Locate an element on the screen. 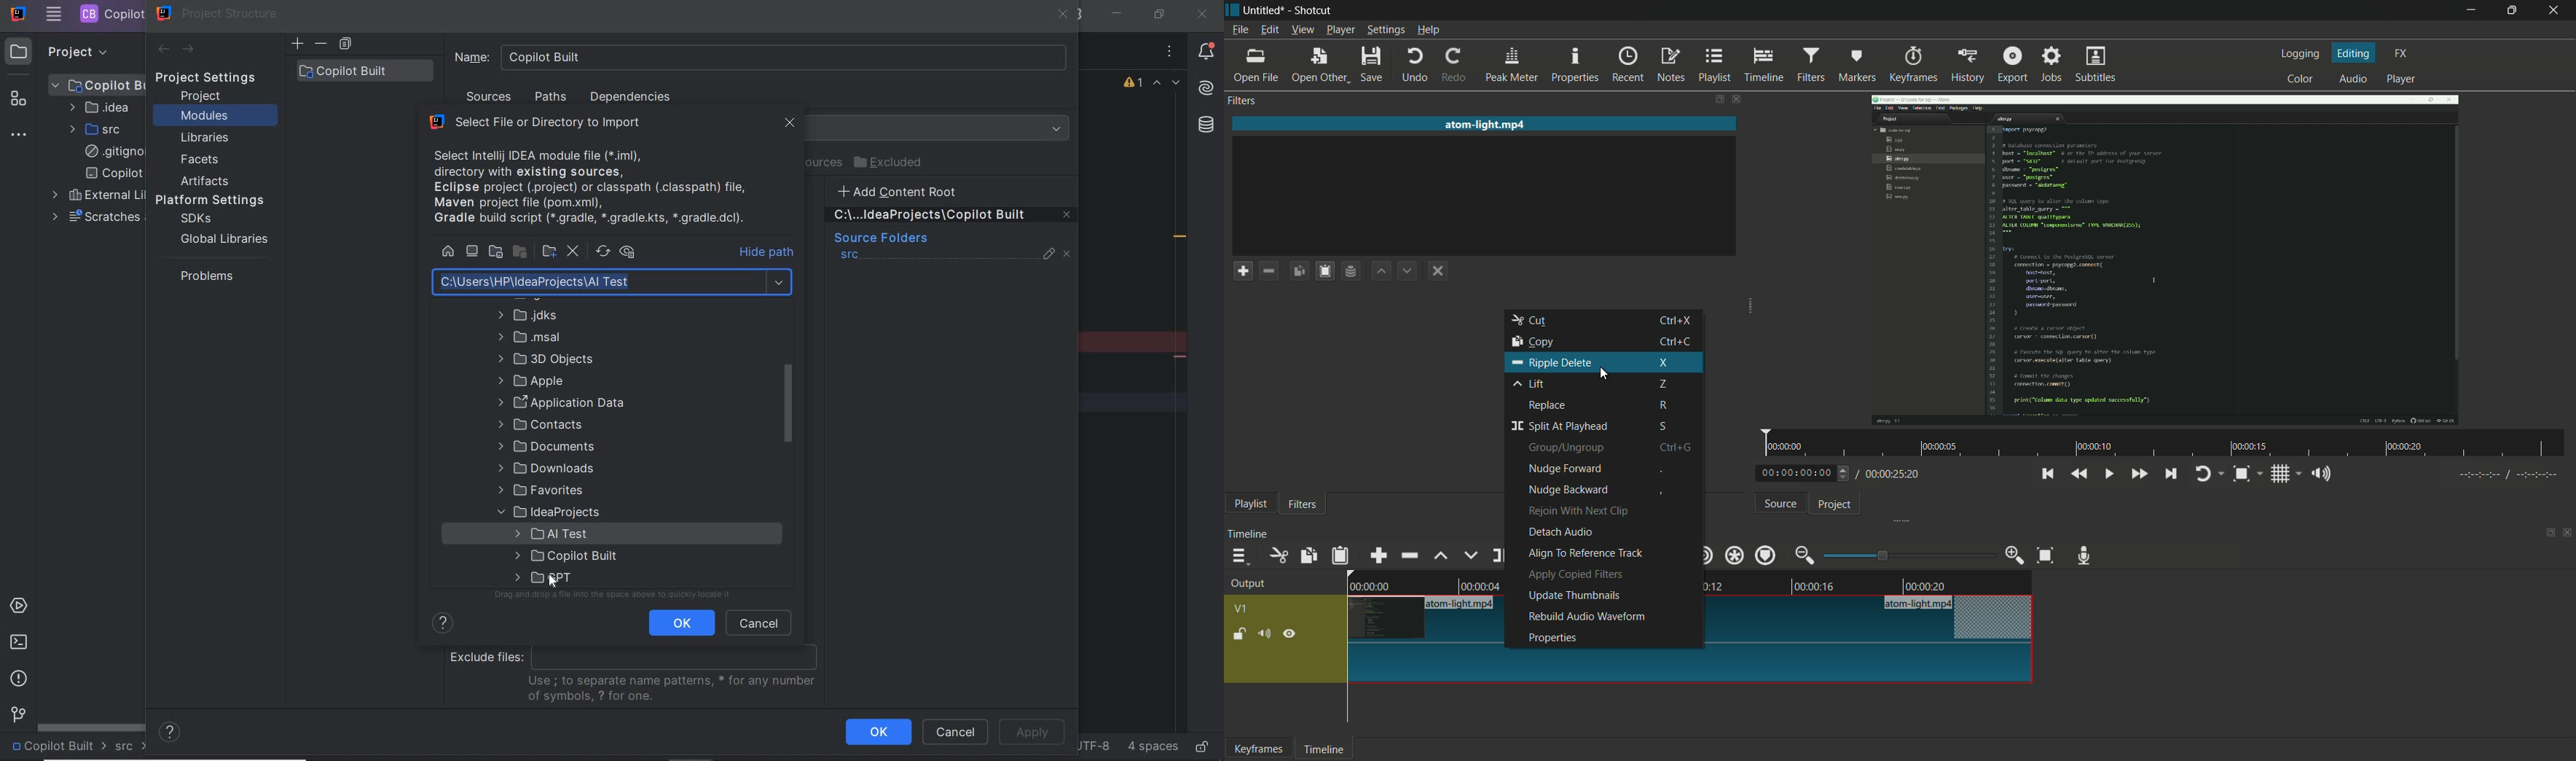  app name is located at coordinates (1315, 11).